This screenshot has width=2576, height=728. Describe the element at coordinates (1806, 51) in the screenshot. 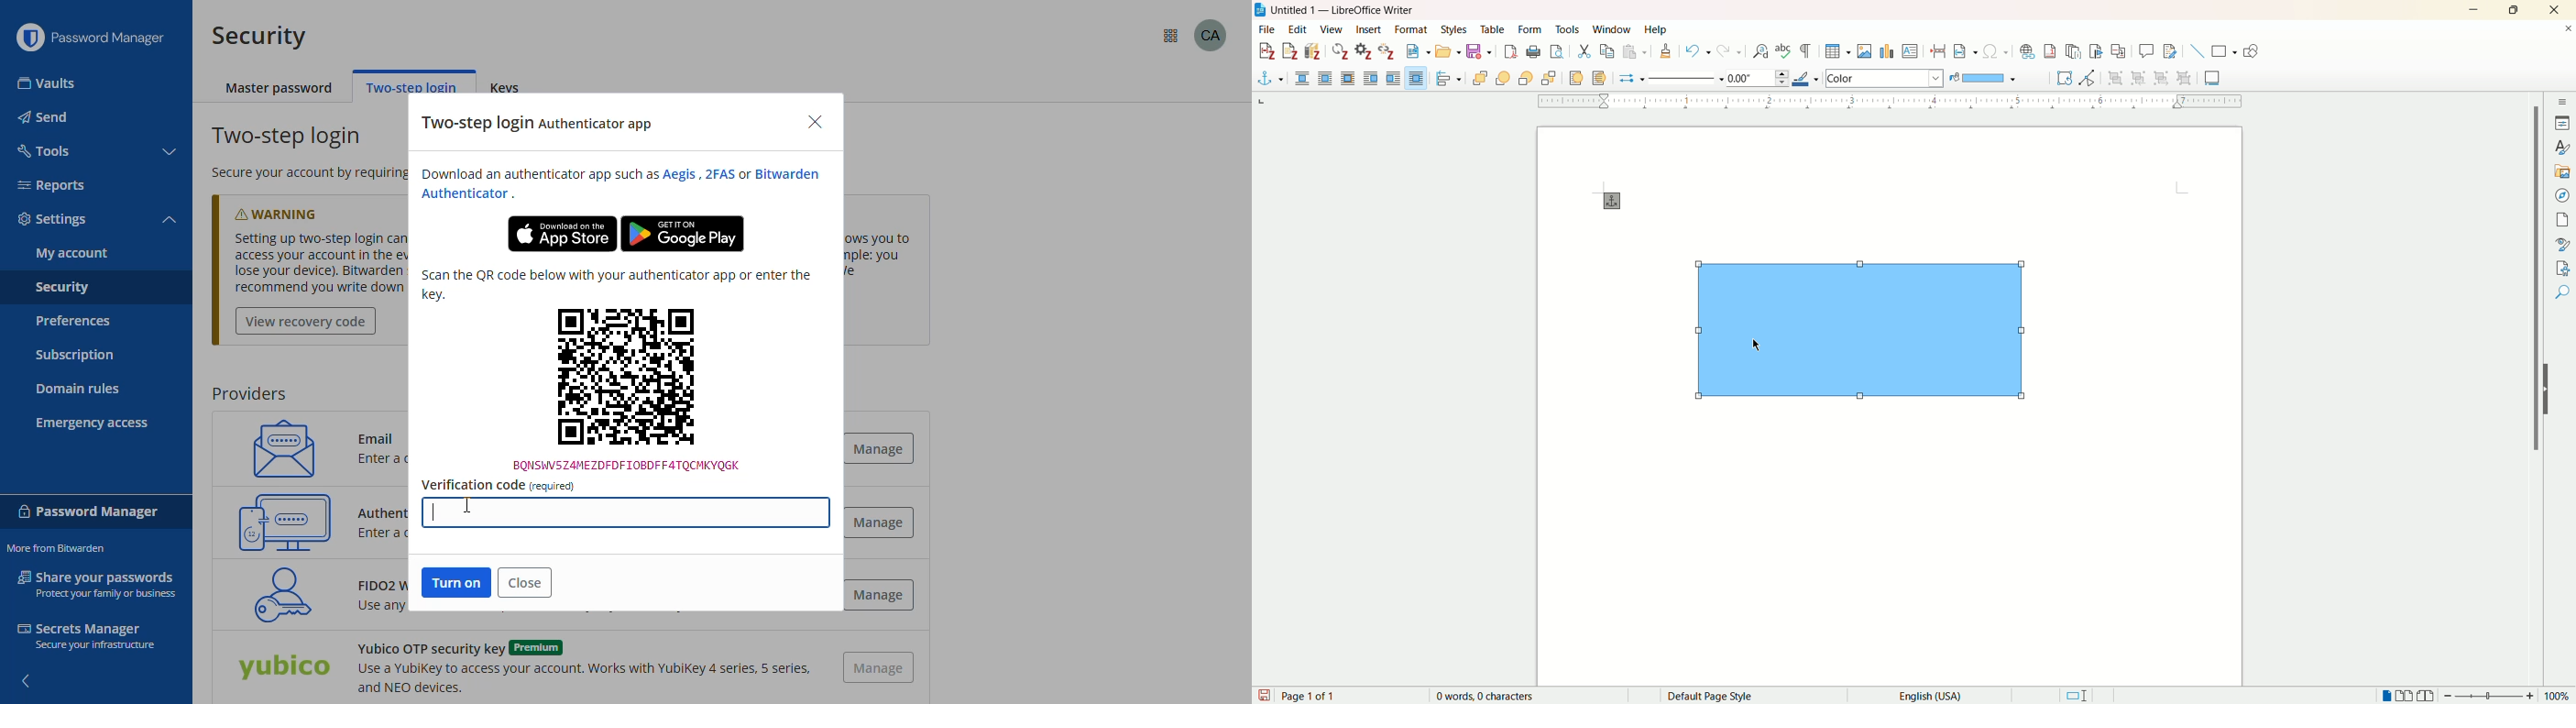

I see `toggle formatting` at that location.